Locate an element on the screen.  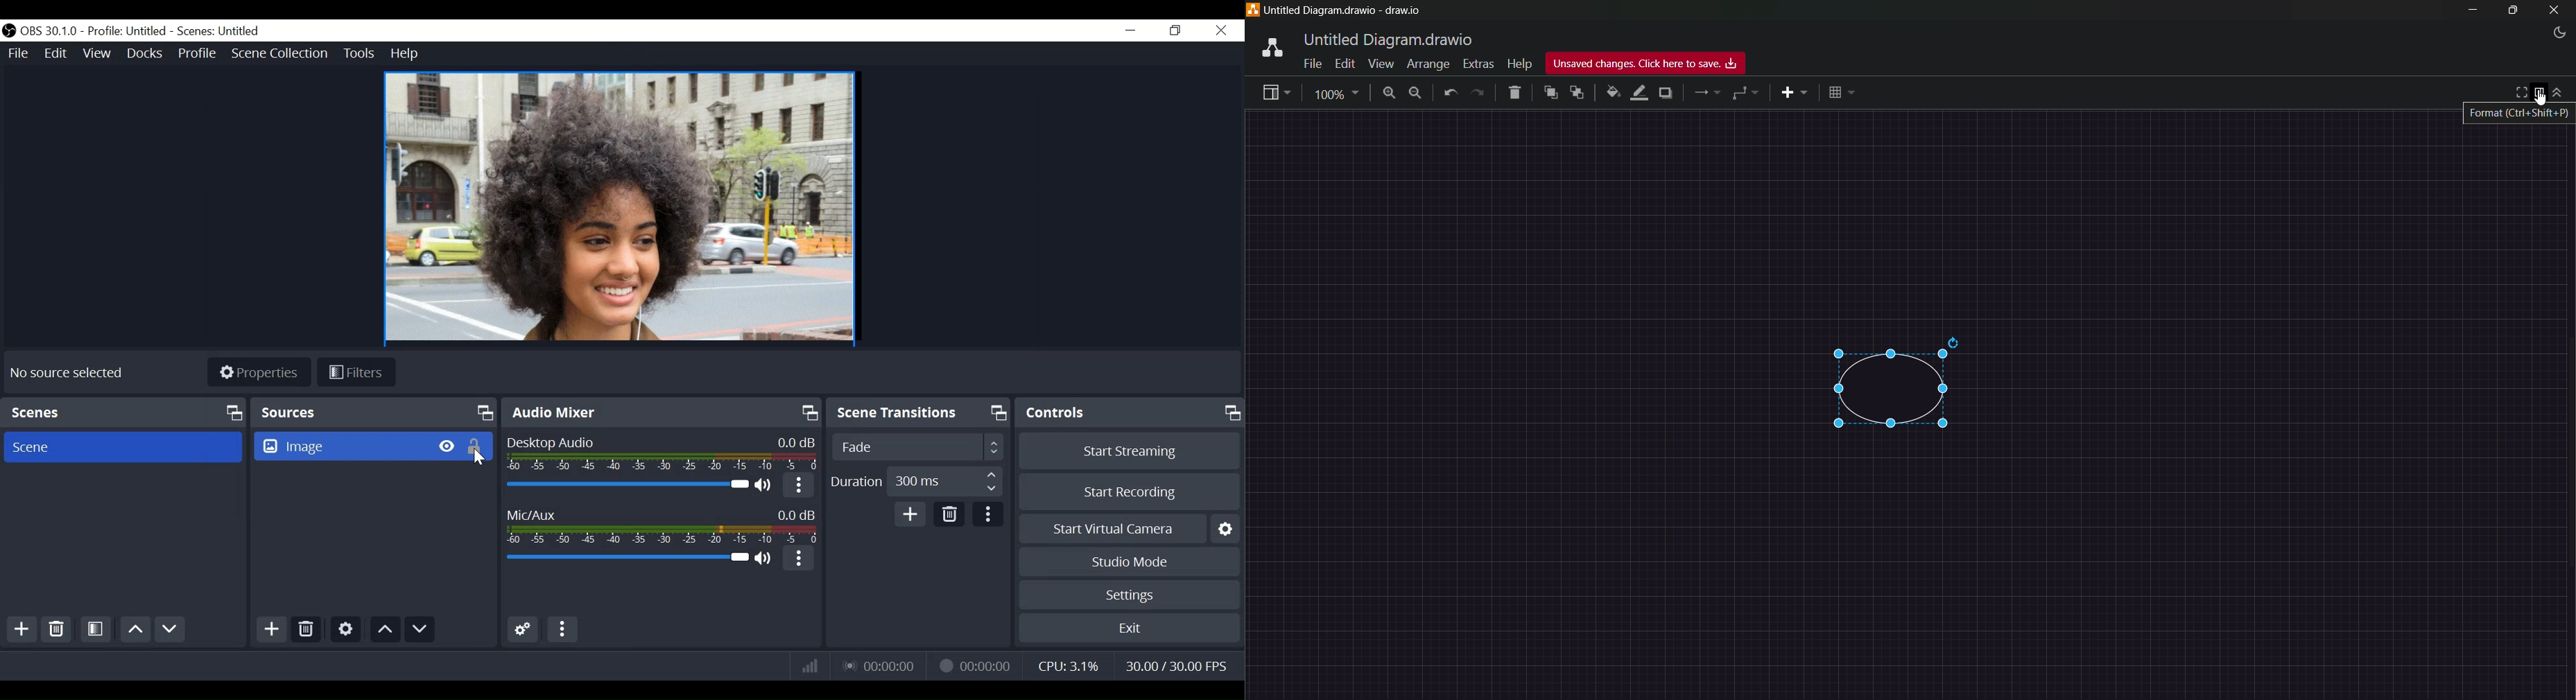
draw.io logo is located at coordinates (1266, 49).